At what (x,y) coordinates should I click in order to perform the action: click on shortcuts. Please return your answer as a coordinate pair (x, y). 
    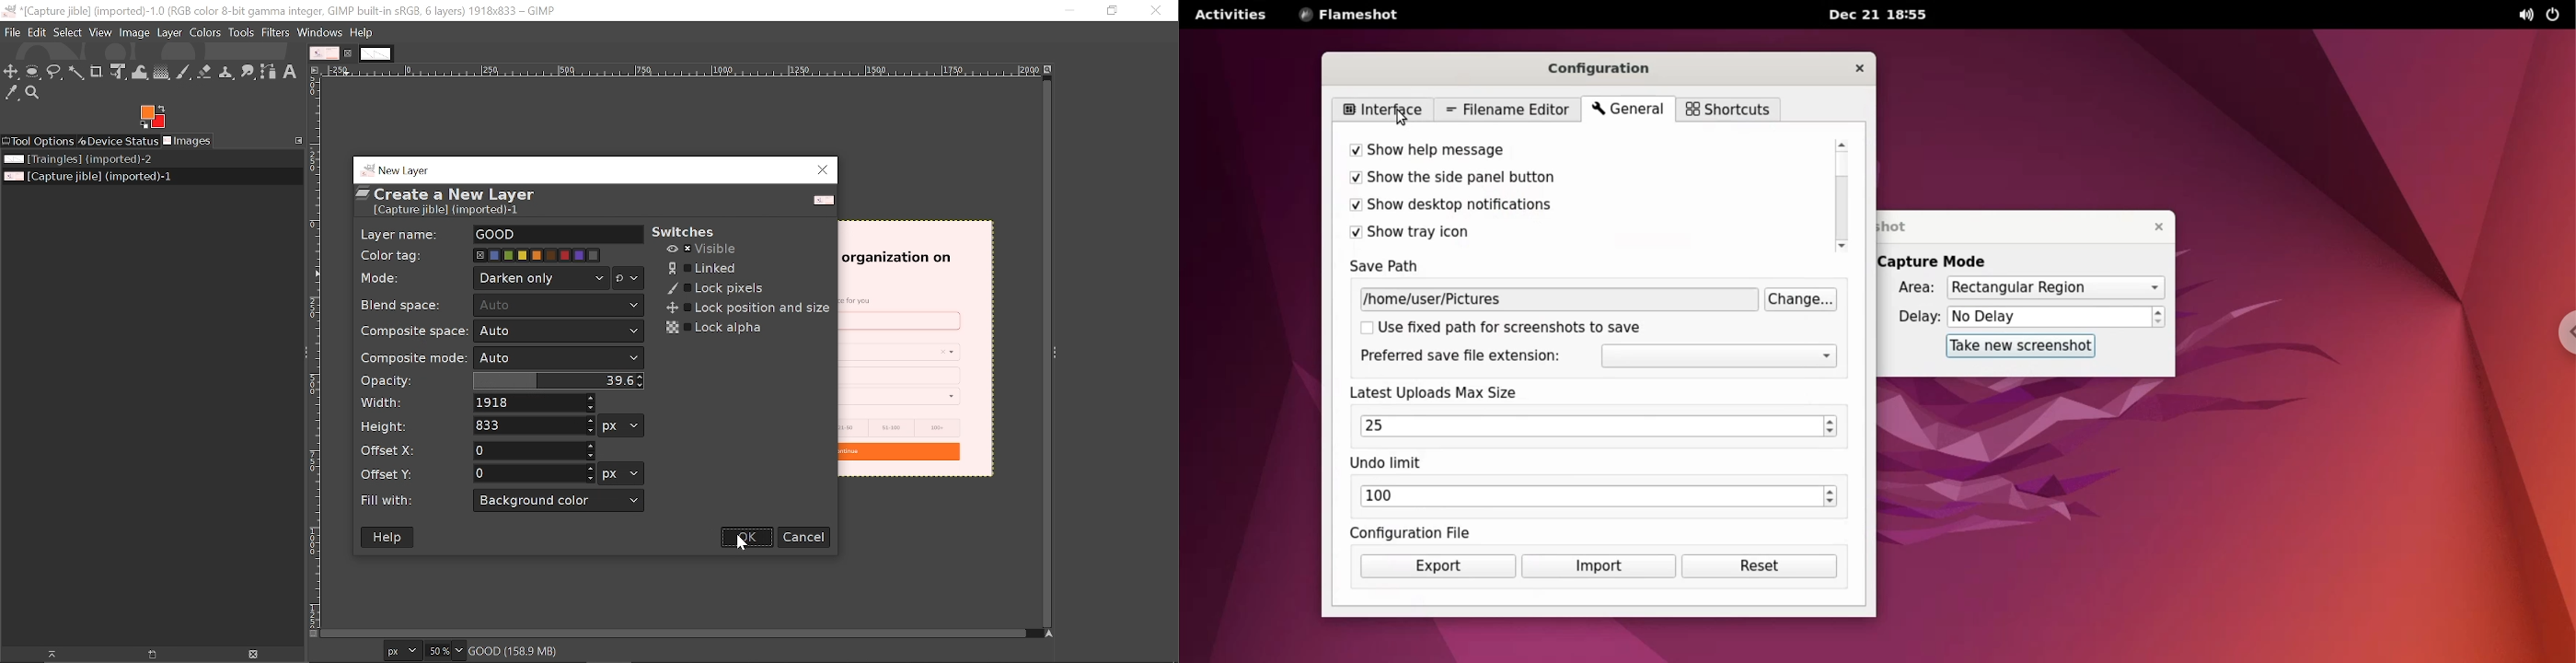
    Looking at the image, I should click on (1726, 109).